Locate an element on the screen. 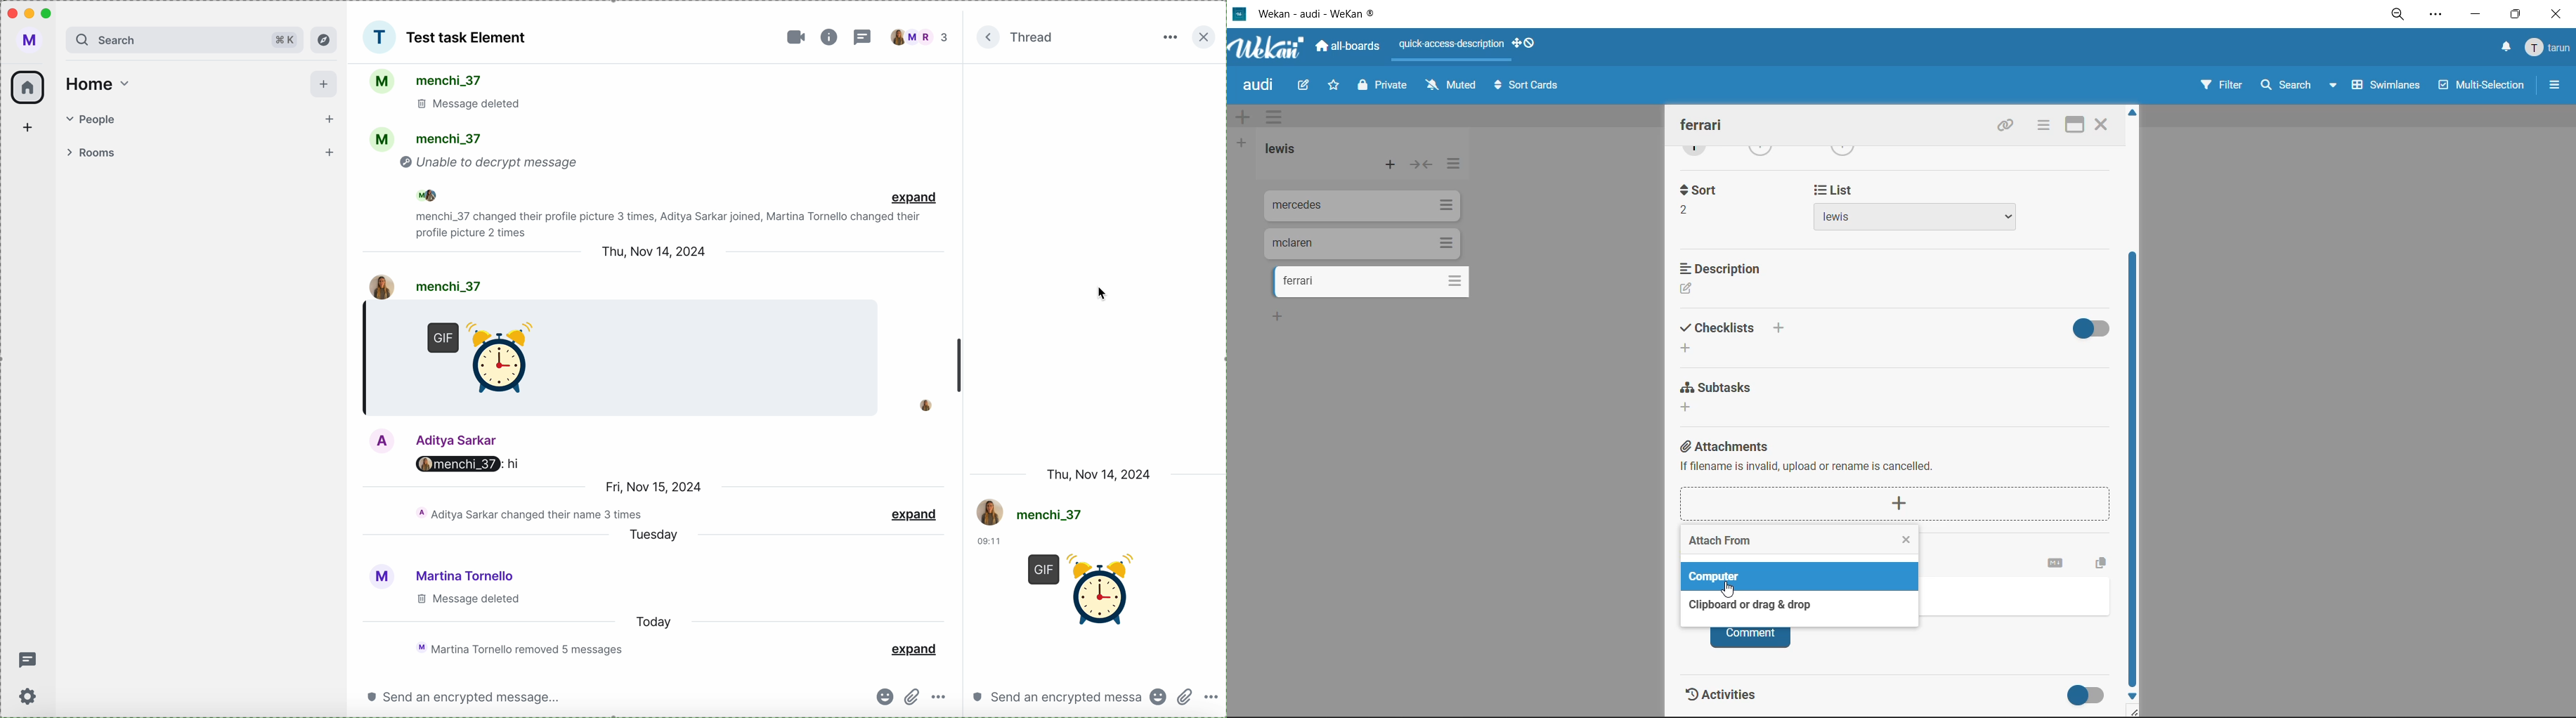 This screenshot has height=728, width=2576. board title is located at coordinates (1256, 85).